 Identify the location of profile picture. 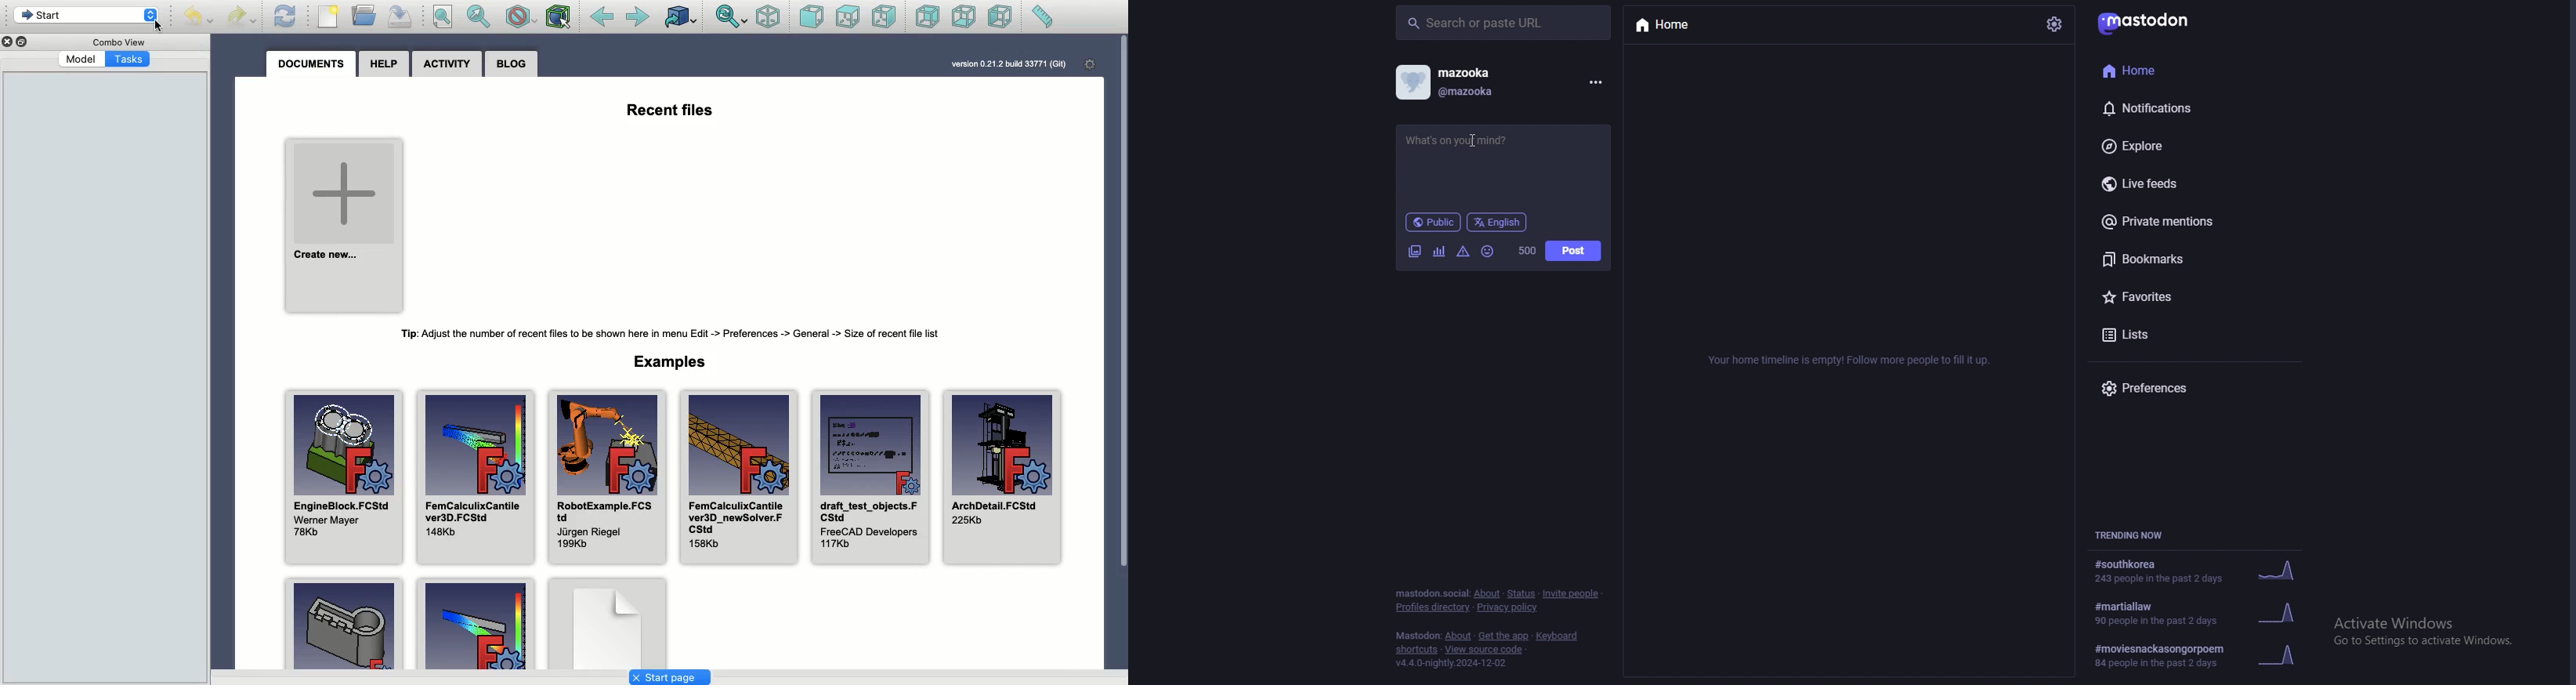
(1414, 81).